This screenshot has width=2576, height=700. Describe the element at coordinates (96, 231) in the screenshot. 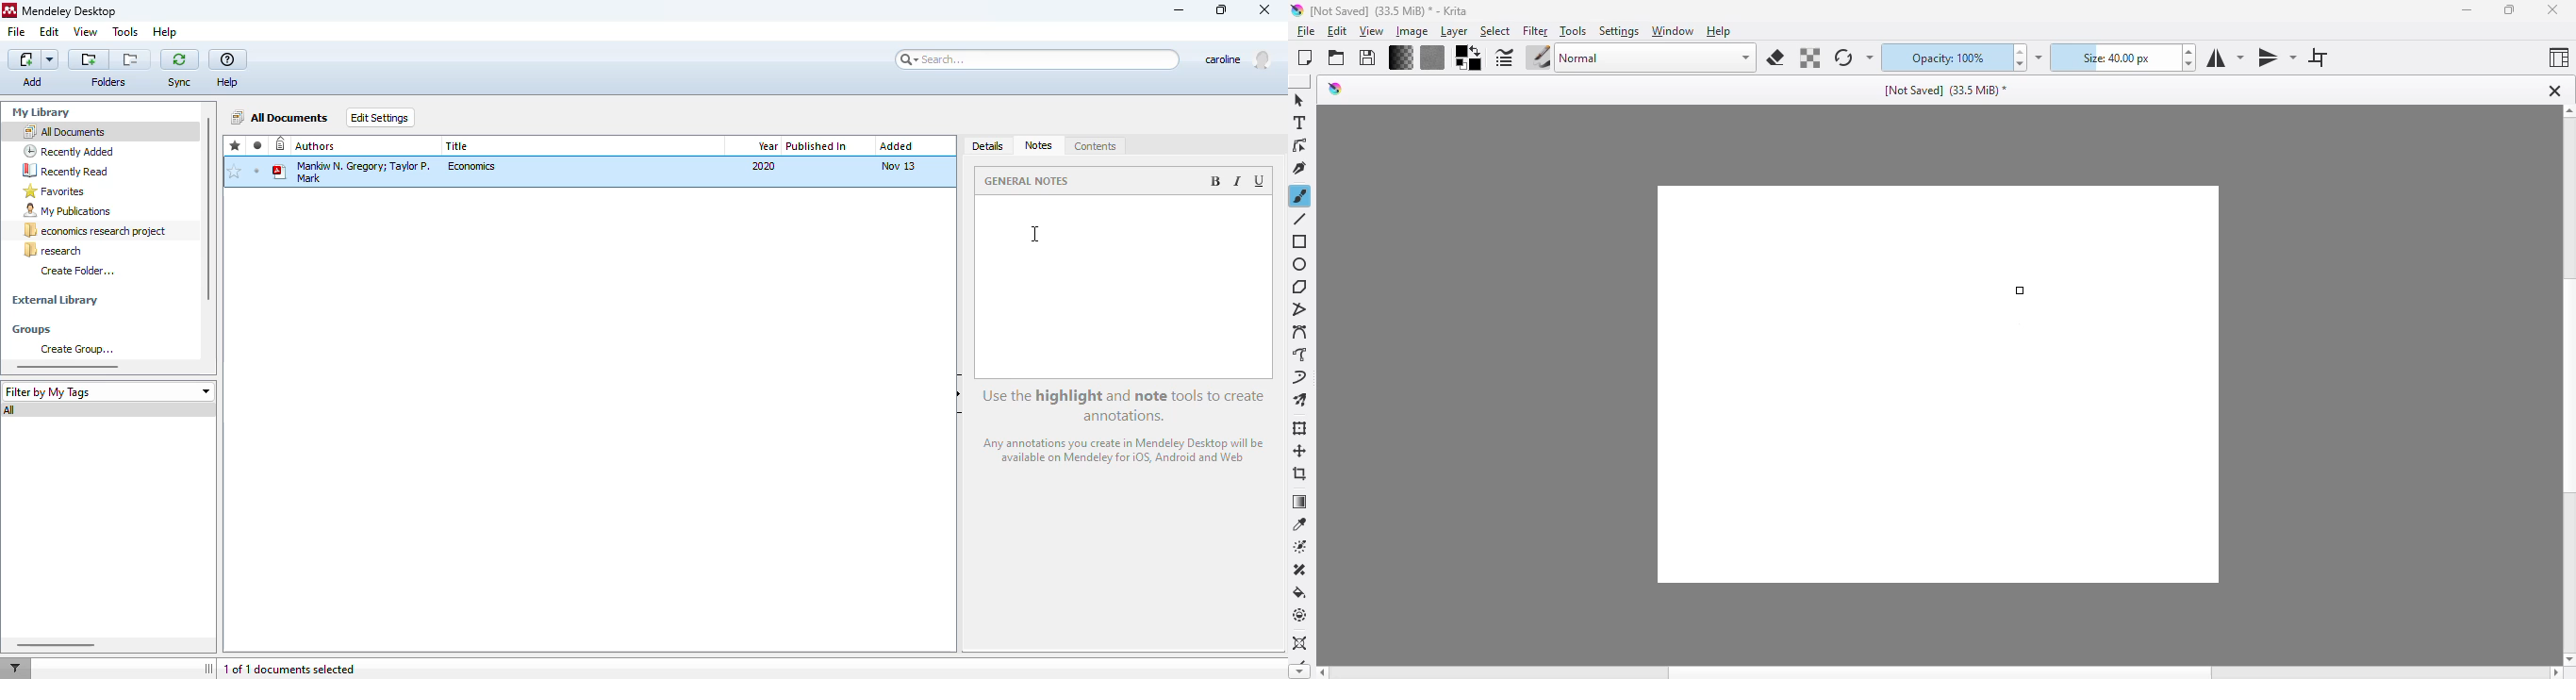

I see `economics research project` at that location.